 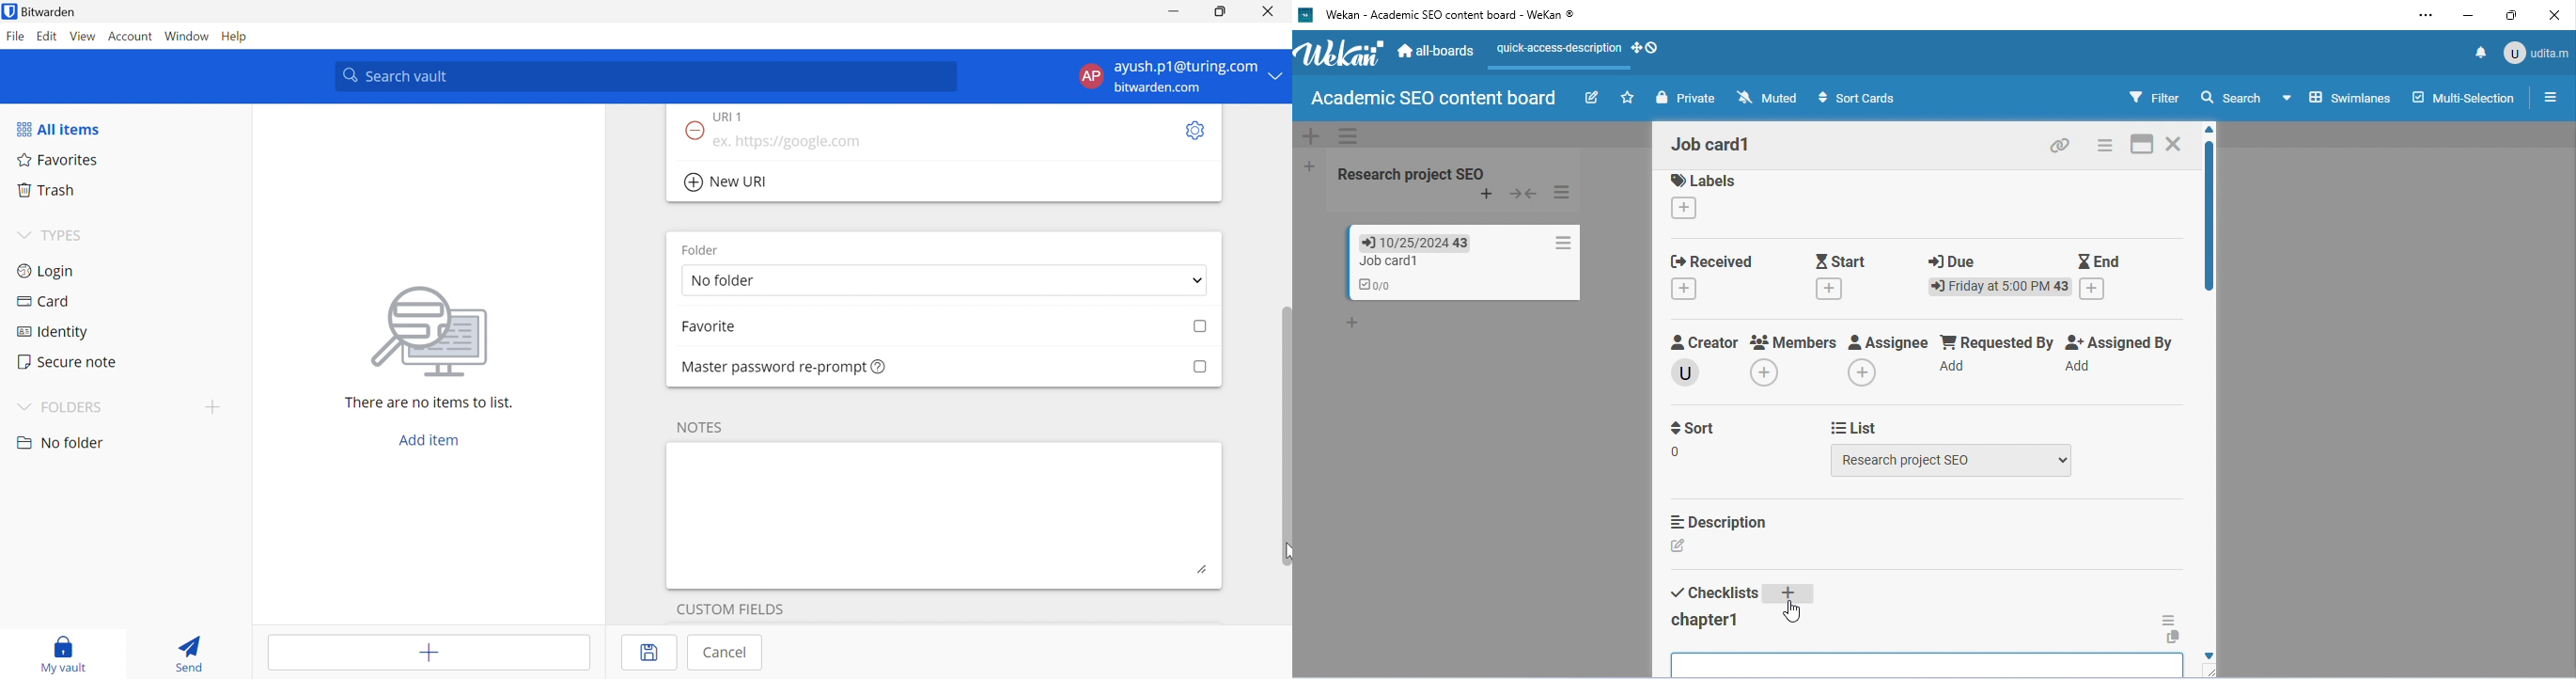 What do you see at coordinates (46, 188) in the screenshot?
I see `Trash` at bounding box center [46, 188].